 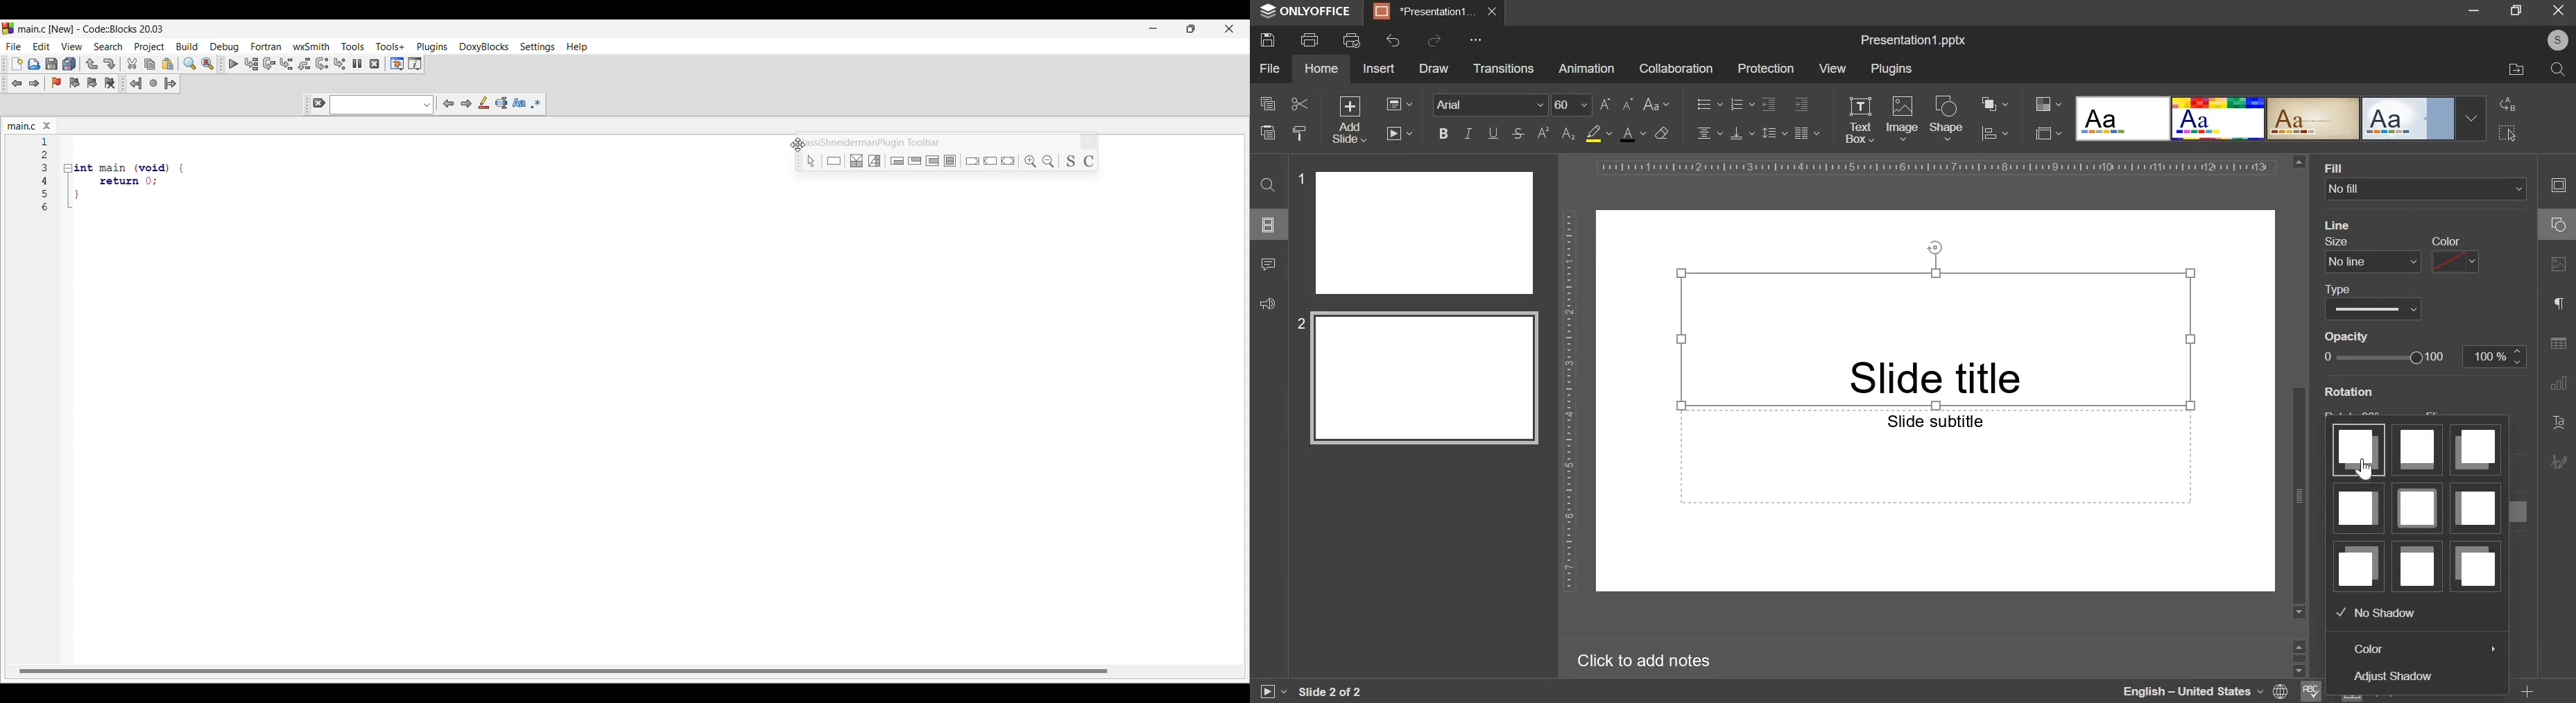 I want to click on Various info, so click(x=415, y=64).